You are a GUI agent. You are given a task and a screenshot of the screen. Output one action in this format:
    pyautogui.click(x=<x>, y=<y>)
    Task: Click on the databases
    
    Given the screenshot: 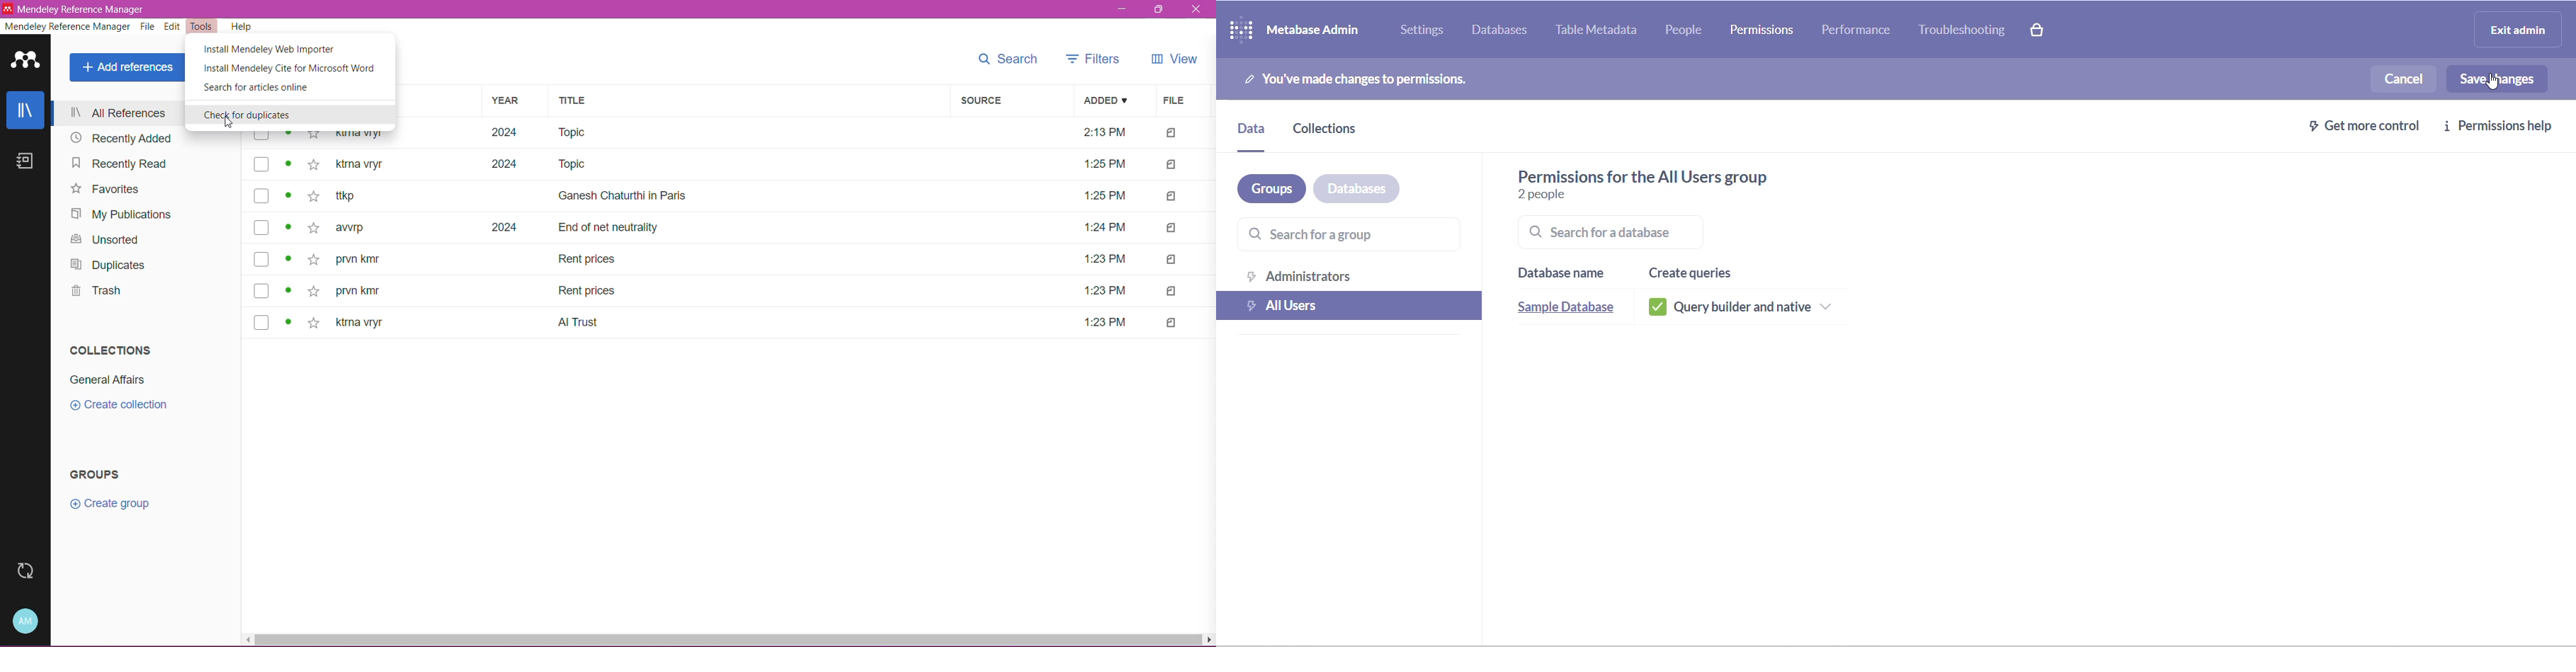 What is the action you would take?
    pyautogui.click(x=1503, y=32)
    